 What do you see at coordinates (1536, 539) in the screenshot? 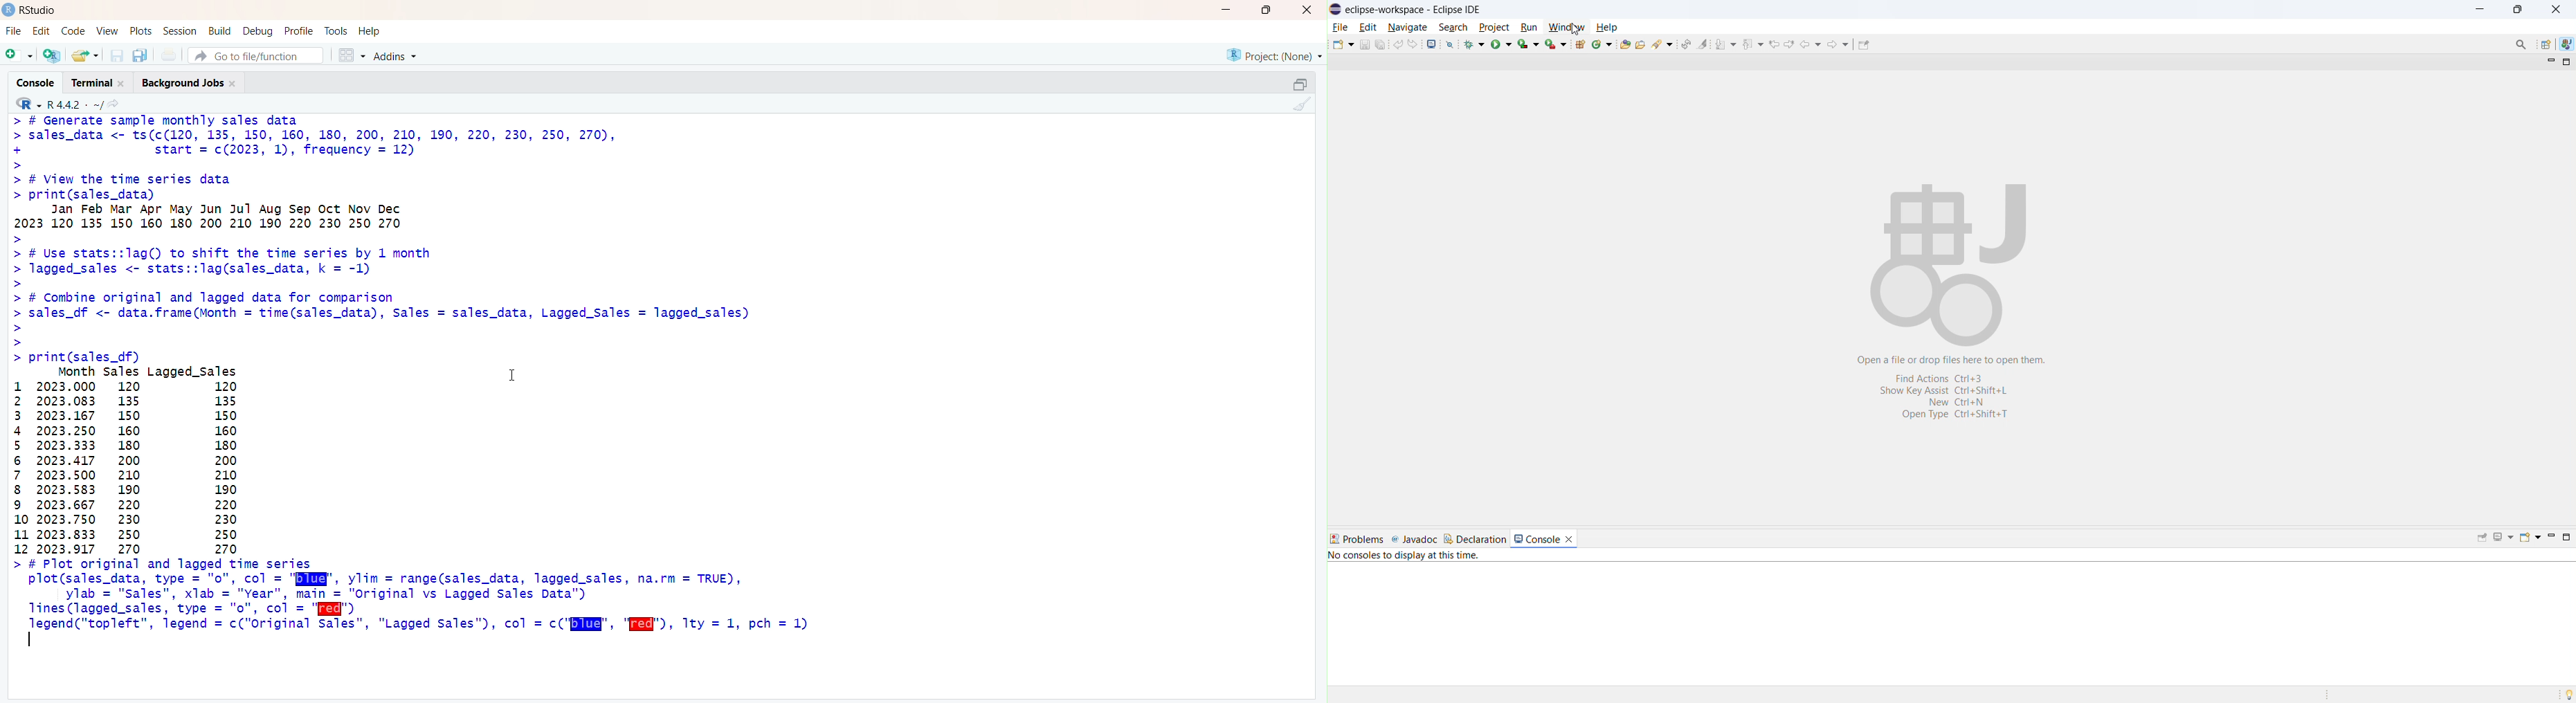
I see `console` at bounding box center [1536, 539].